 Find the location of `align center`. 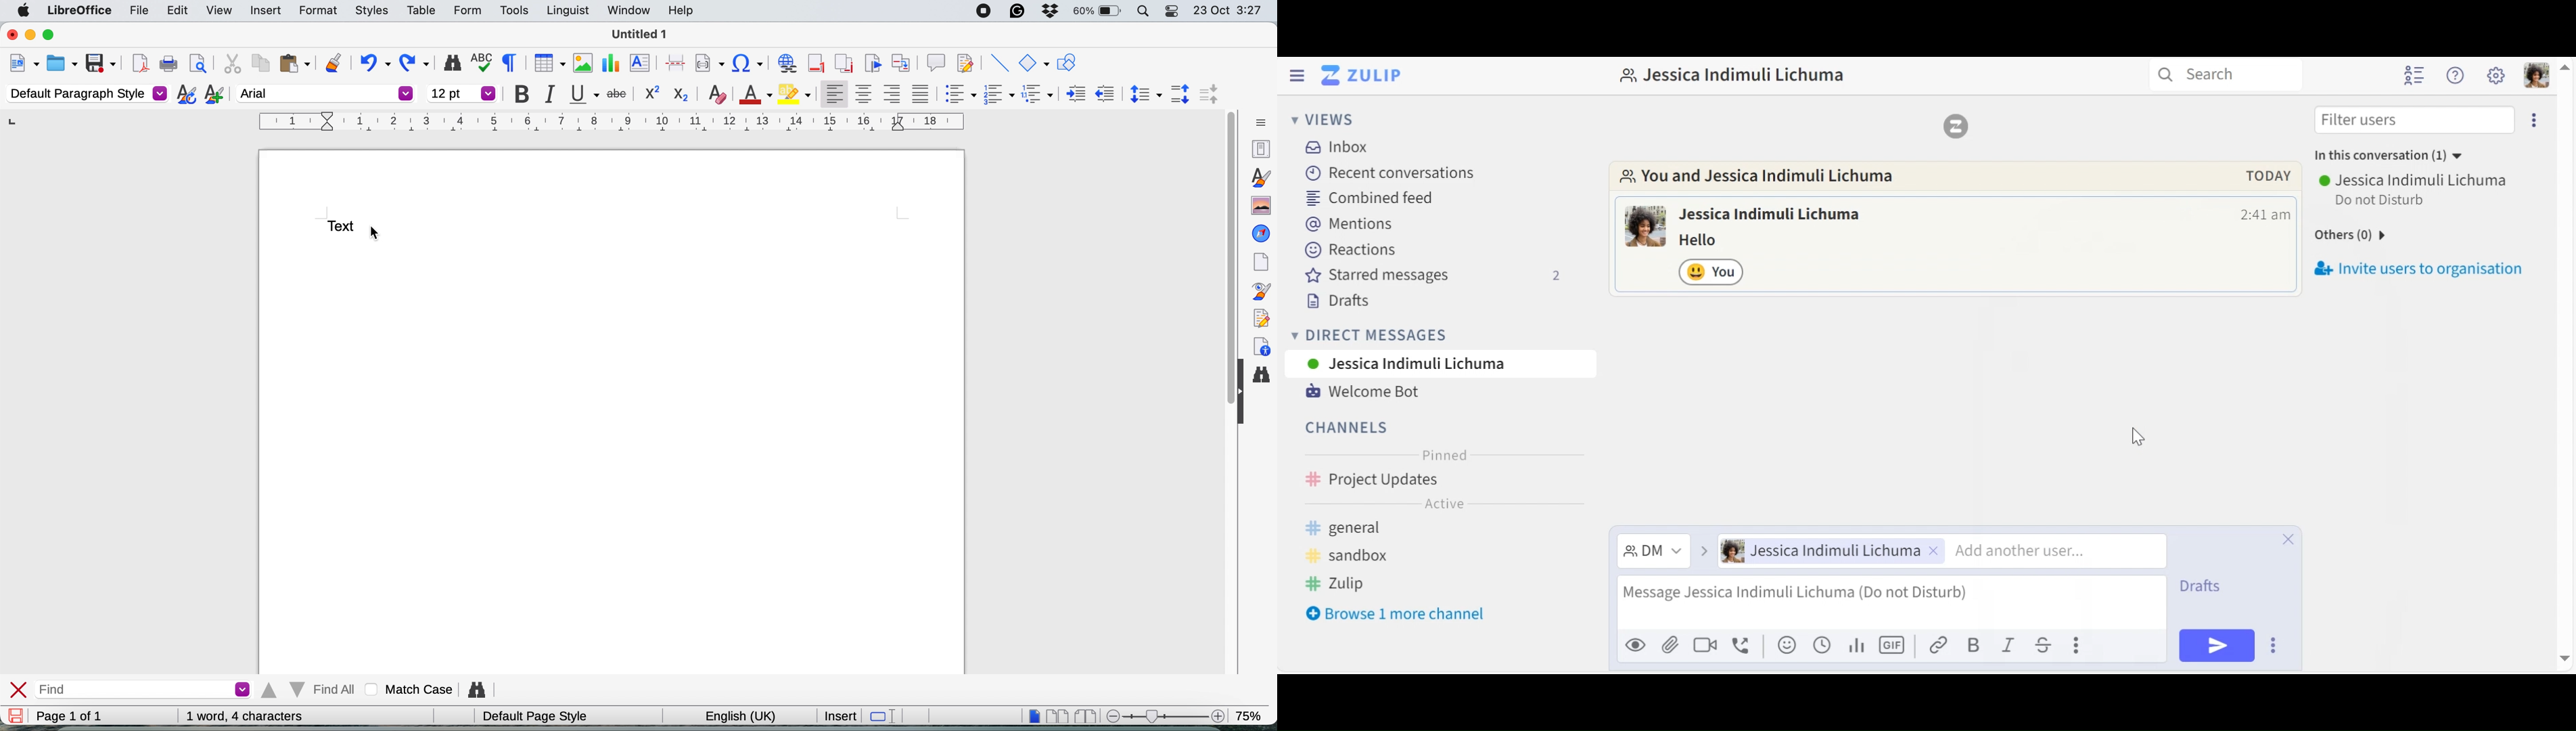

align center is located at coordinates (864, 95).